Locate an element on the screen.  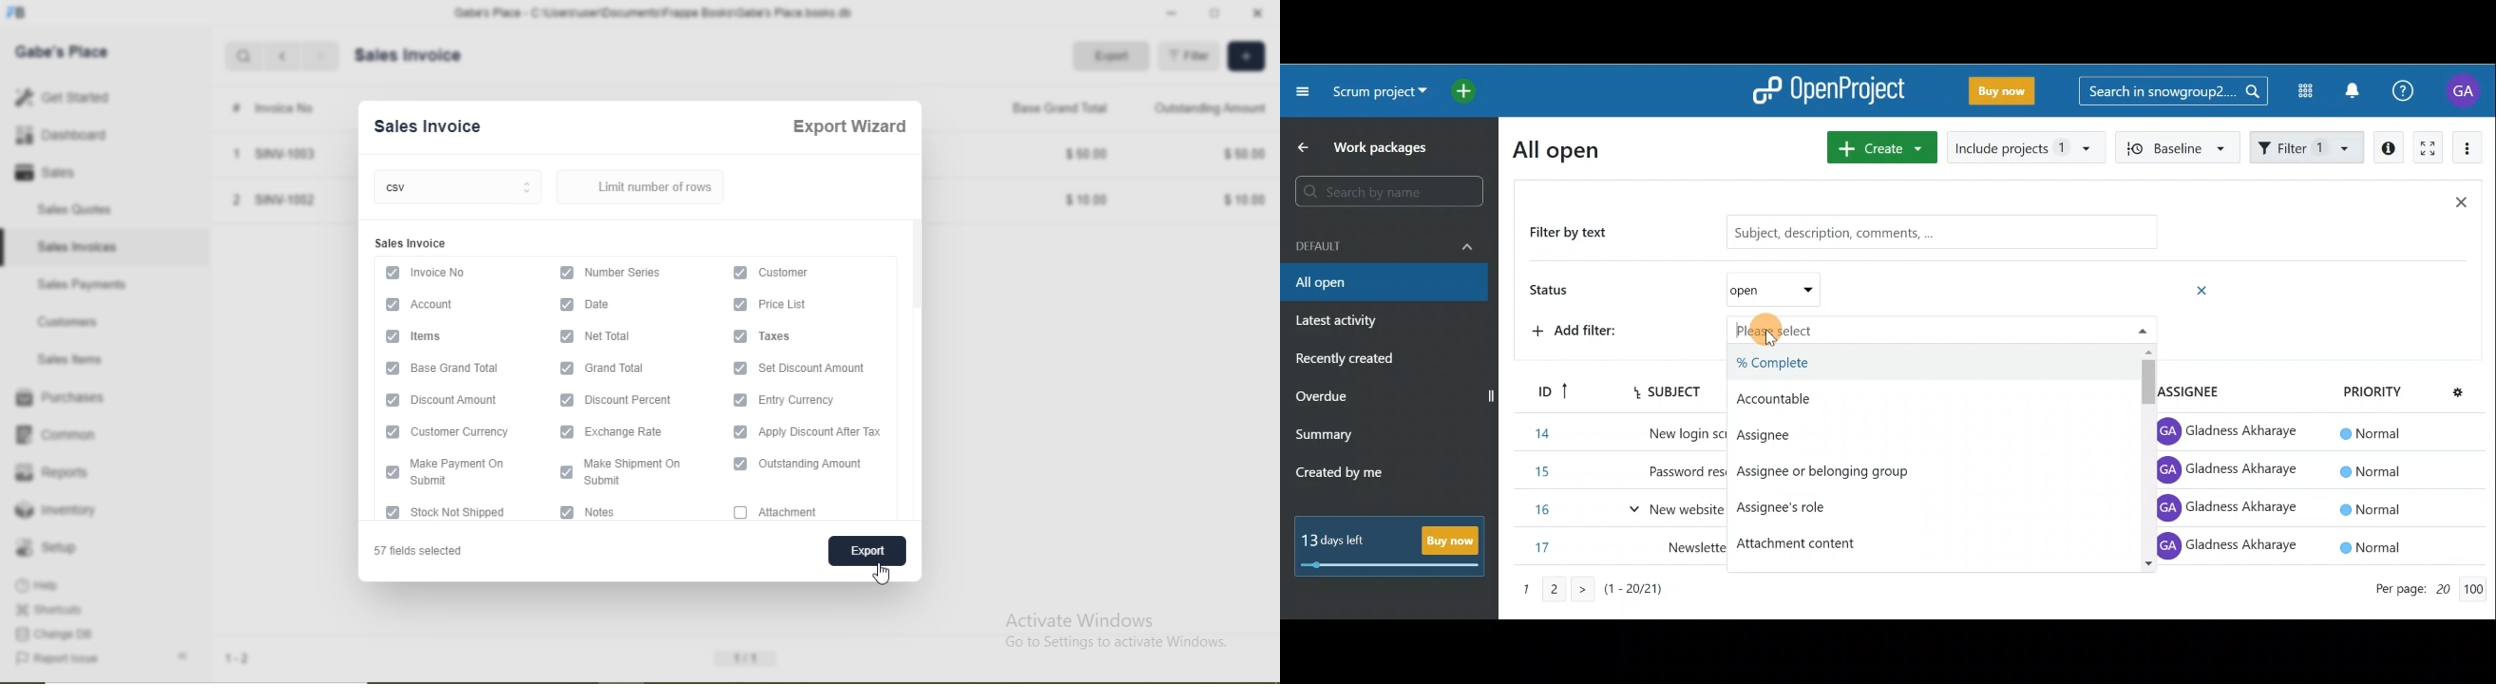
$5000 is located at coordinates (1245, 153).